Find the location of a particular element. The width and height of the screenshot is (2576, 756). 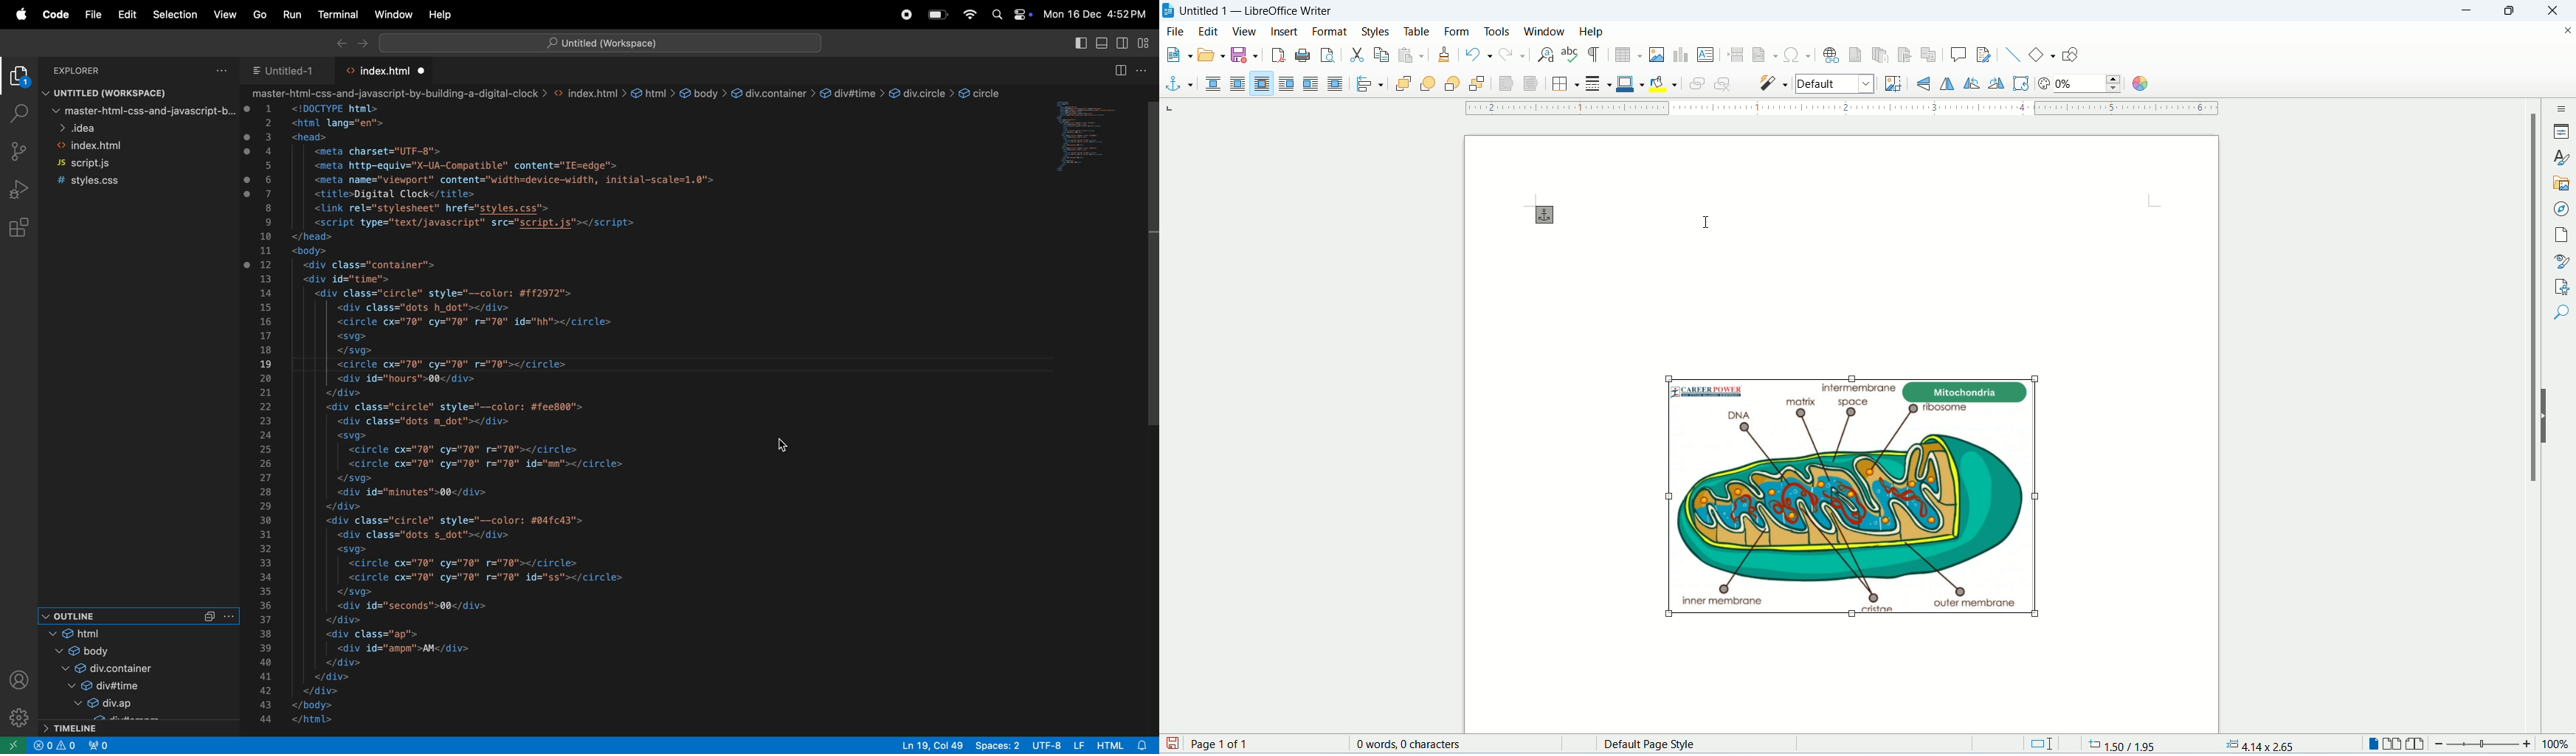

options is located at coordinates (213, 71).